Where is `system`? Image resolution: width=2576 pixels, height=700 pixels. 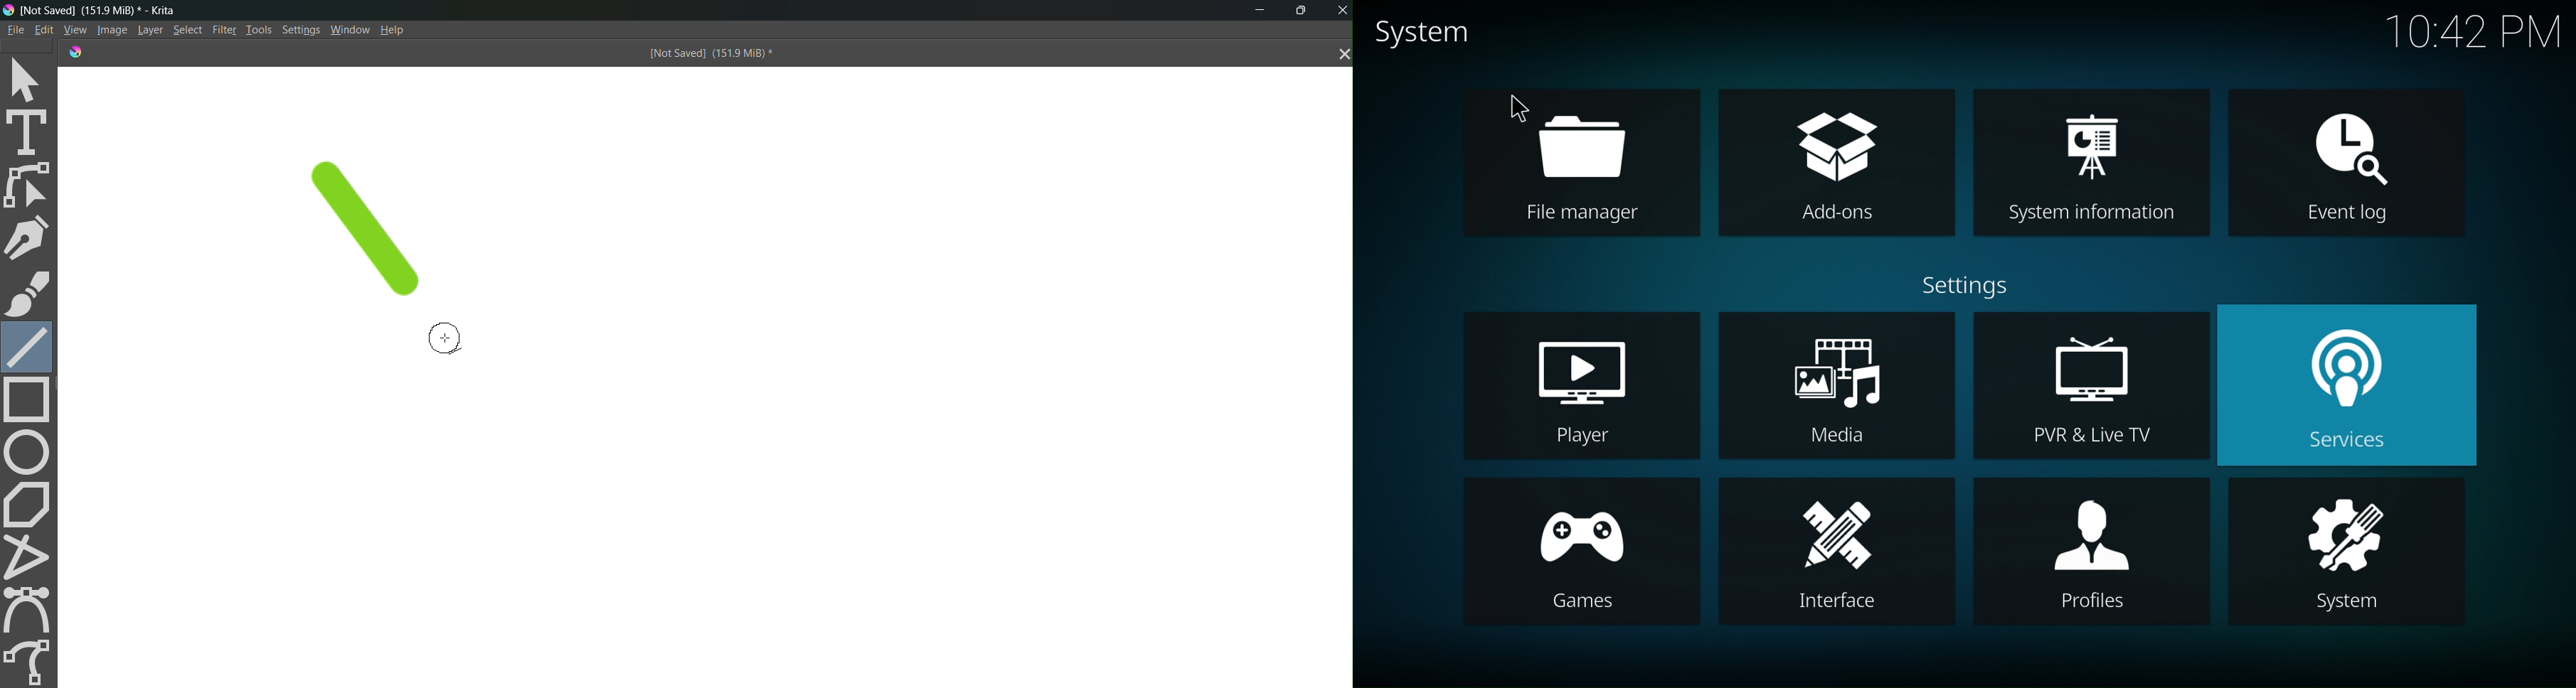 system is located at coordinates (1425, 36).